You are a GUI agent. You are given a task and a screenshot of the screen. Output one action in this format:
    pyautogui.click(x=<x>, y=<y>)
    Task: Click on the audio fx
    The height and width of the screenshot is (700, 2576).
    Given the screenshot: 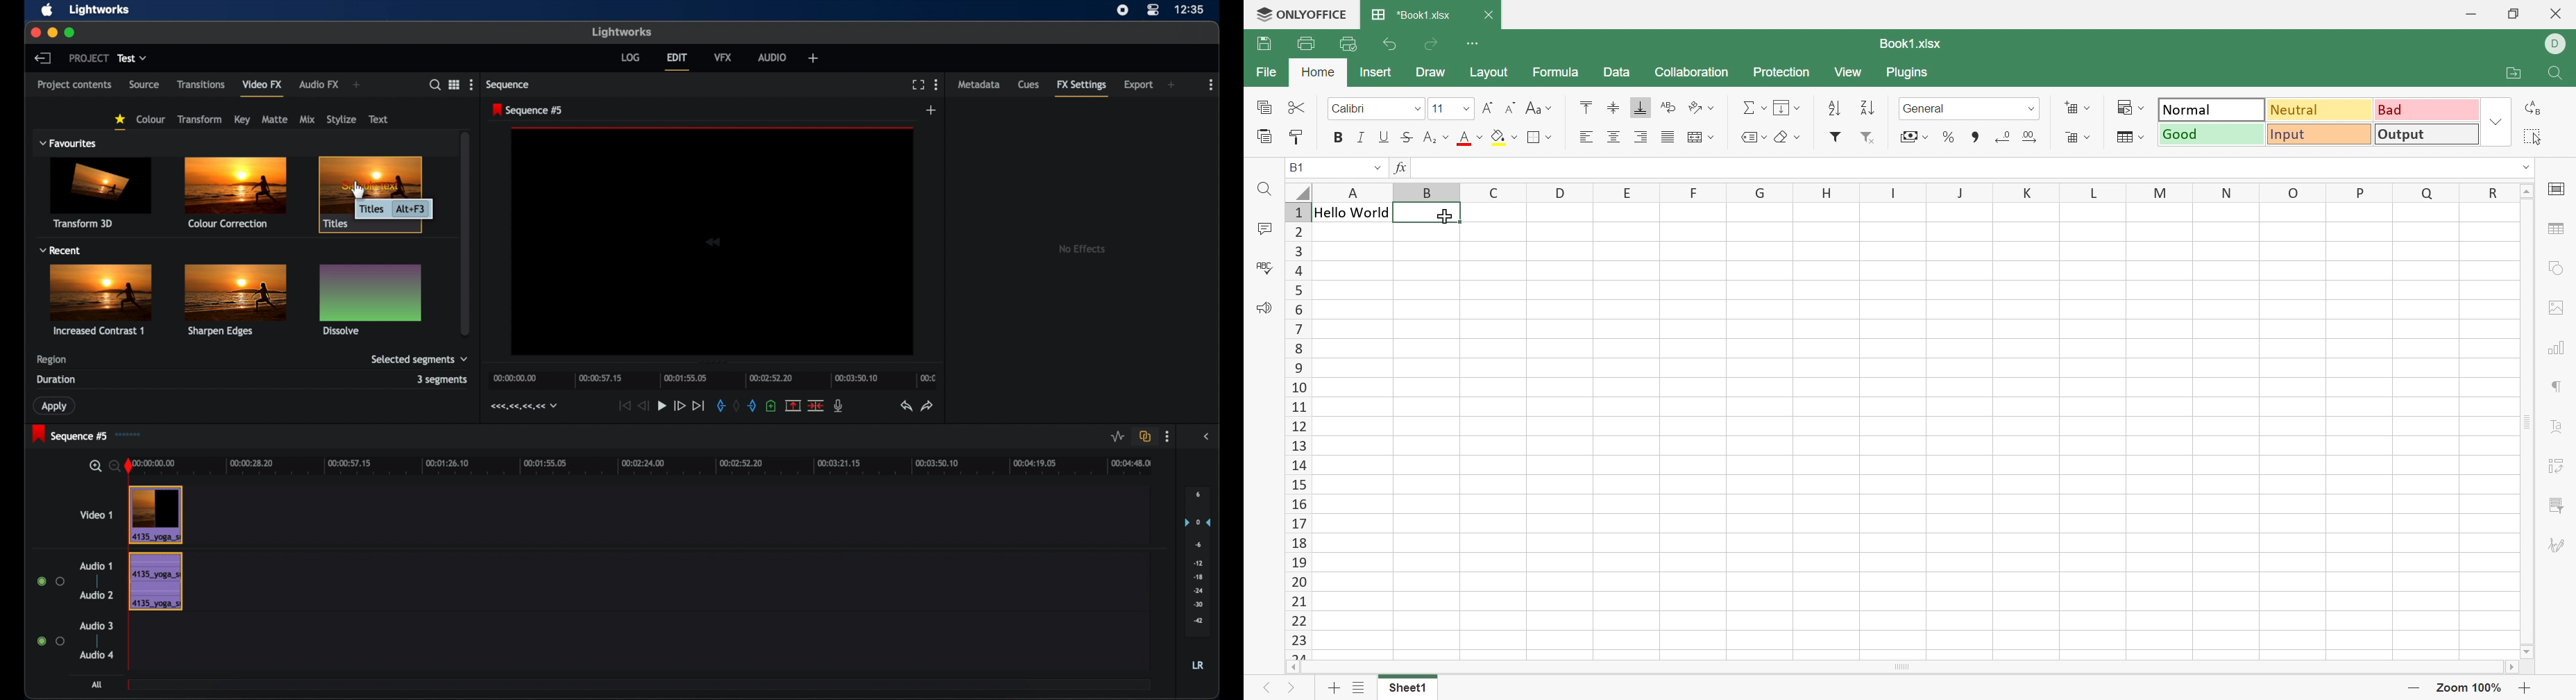 What is the action you would take?
    pyautogui.click(x=320, y=84)
    